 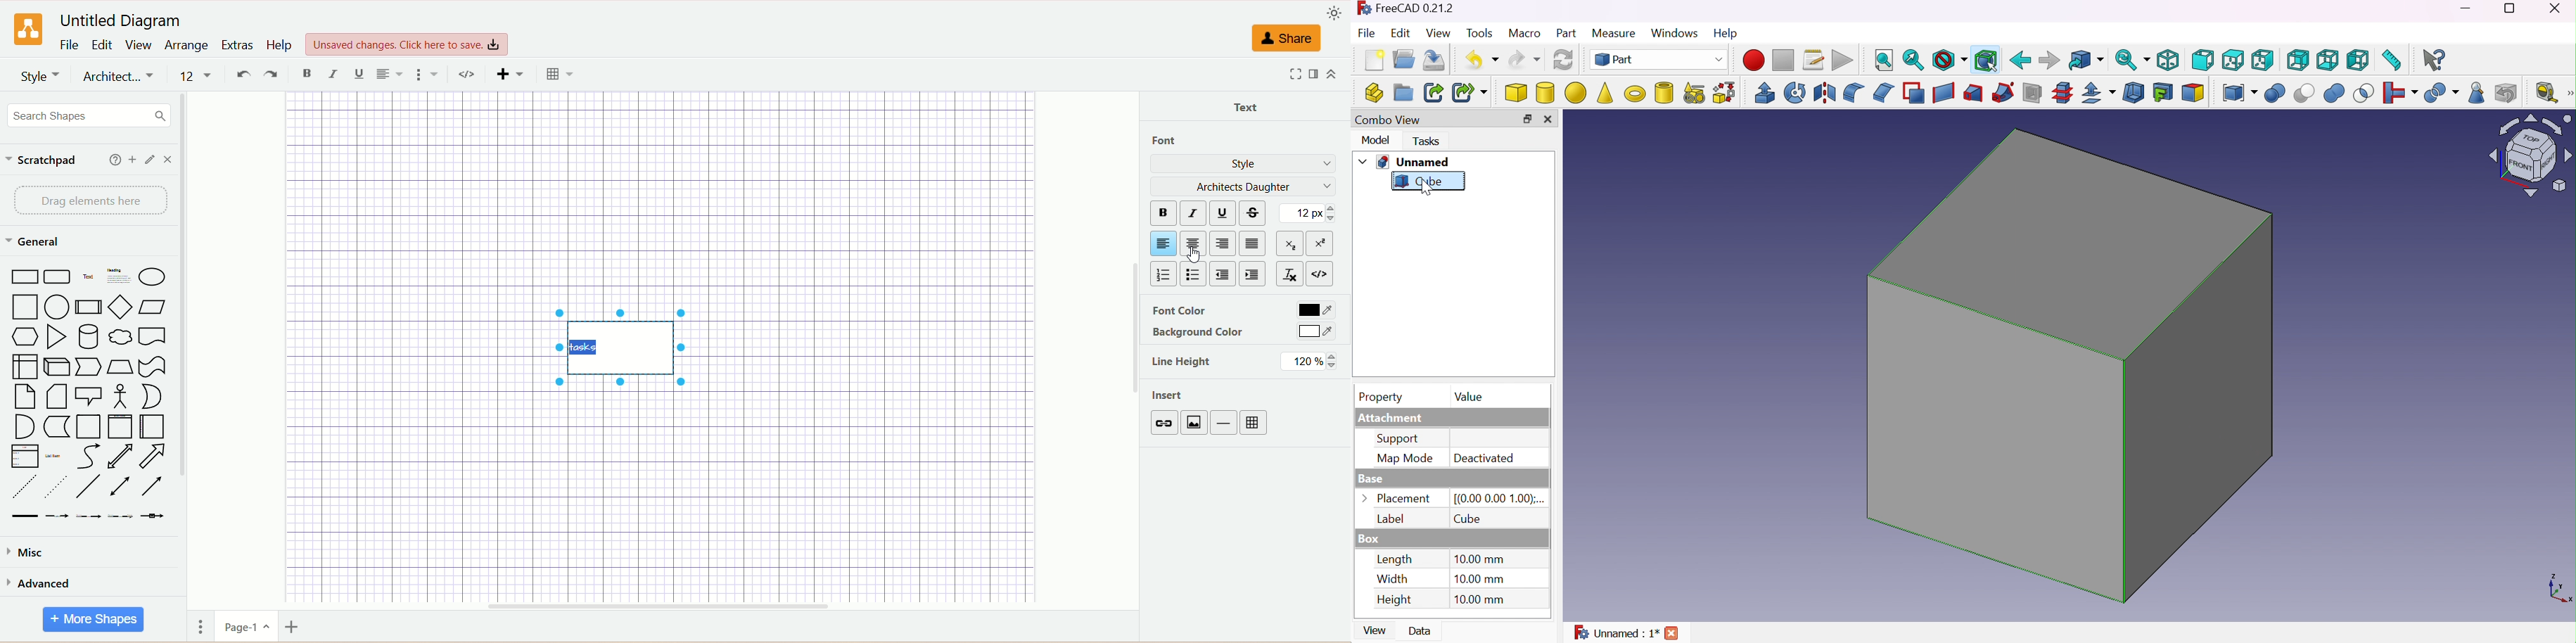 What do you see at coordinates (1530, 120) in the screenshot?
I see `Restore down` at bounding box center [1530, 120].